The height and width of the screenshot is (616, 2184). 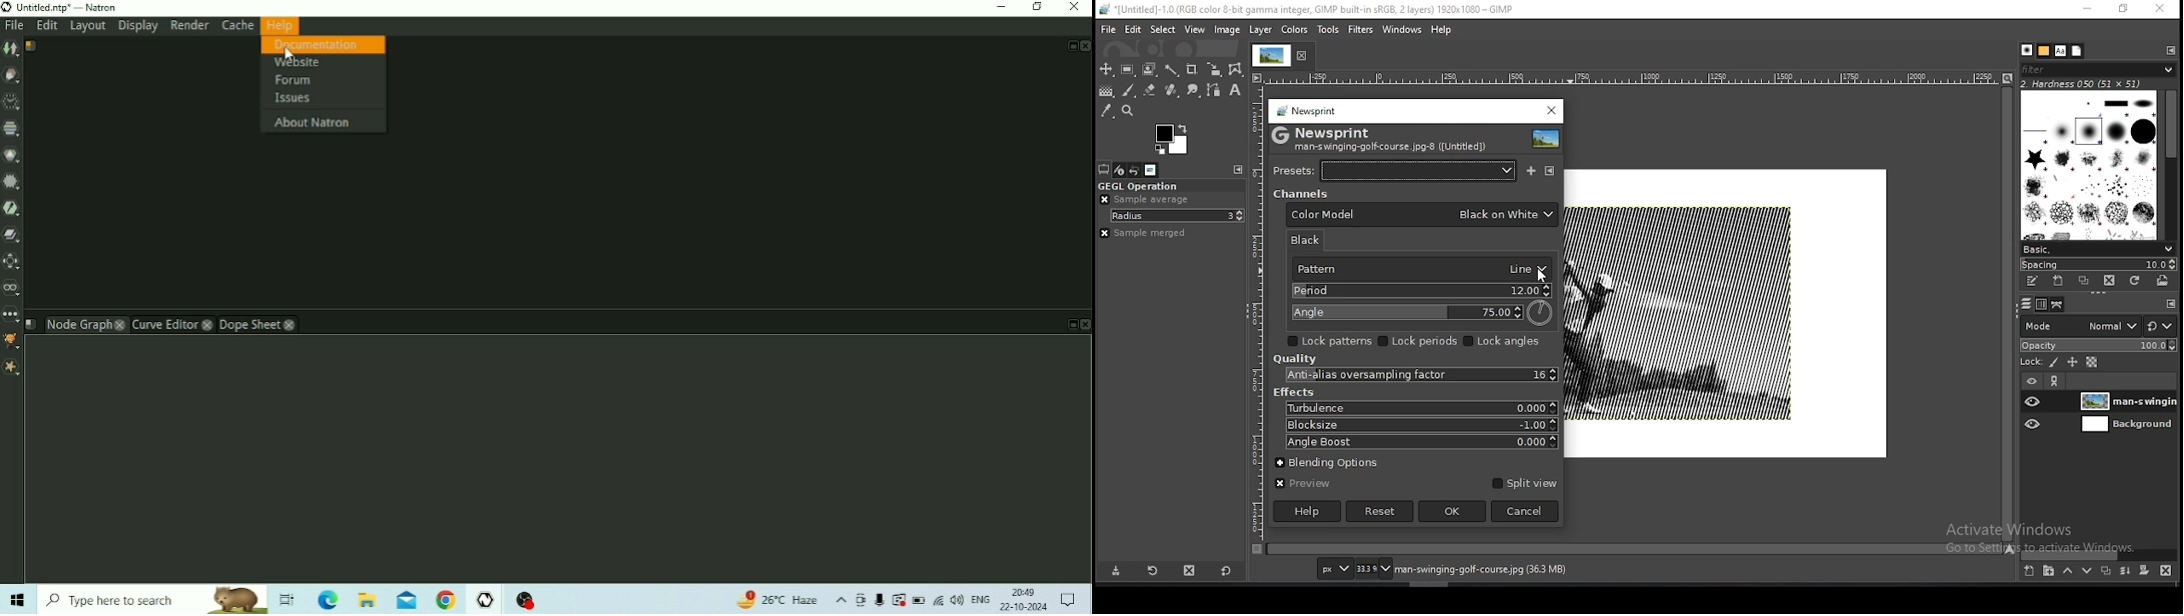 What do you see at coordinates (1002, 6) in the screenshot?
I see `Minimize` at bounding box center [1002, 6].